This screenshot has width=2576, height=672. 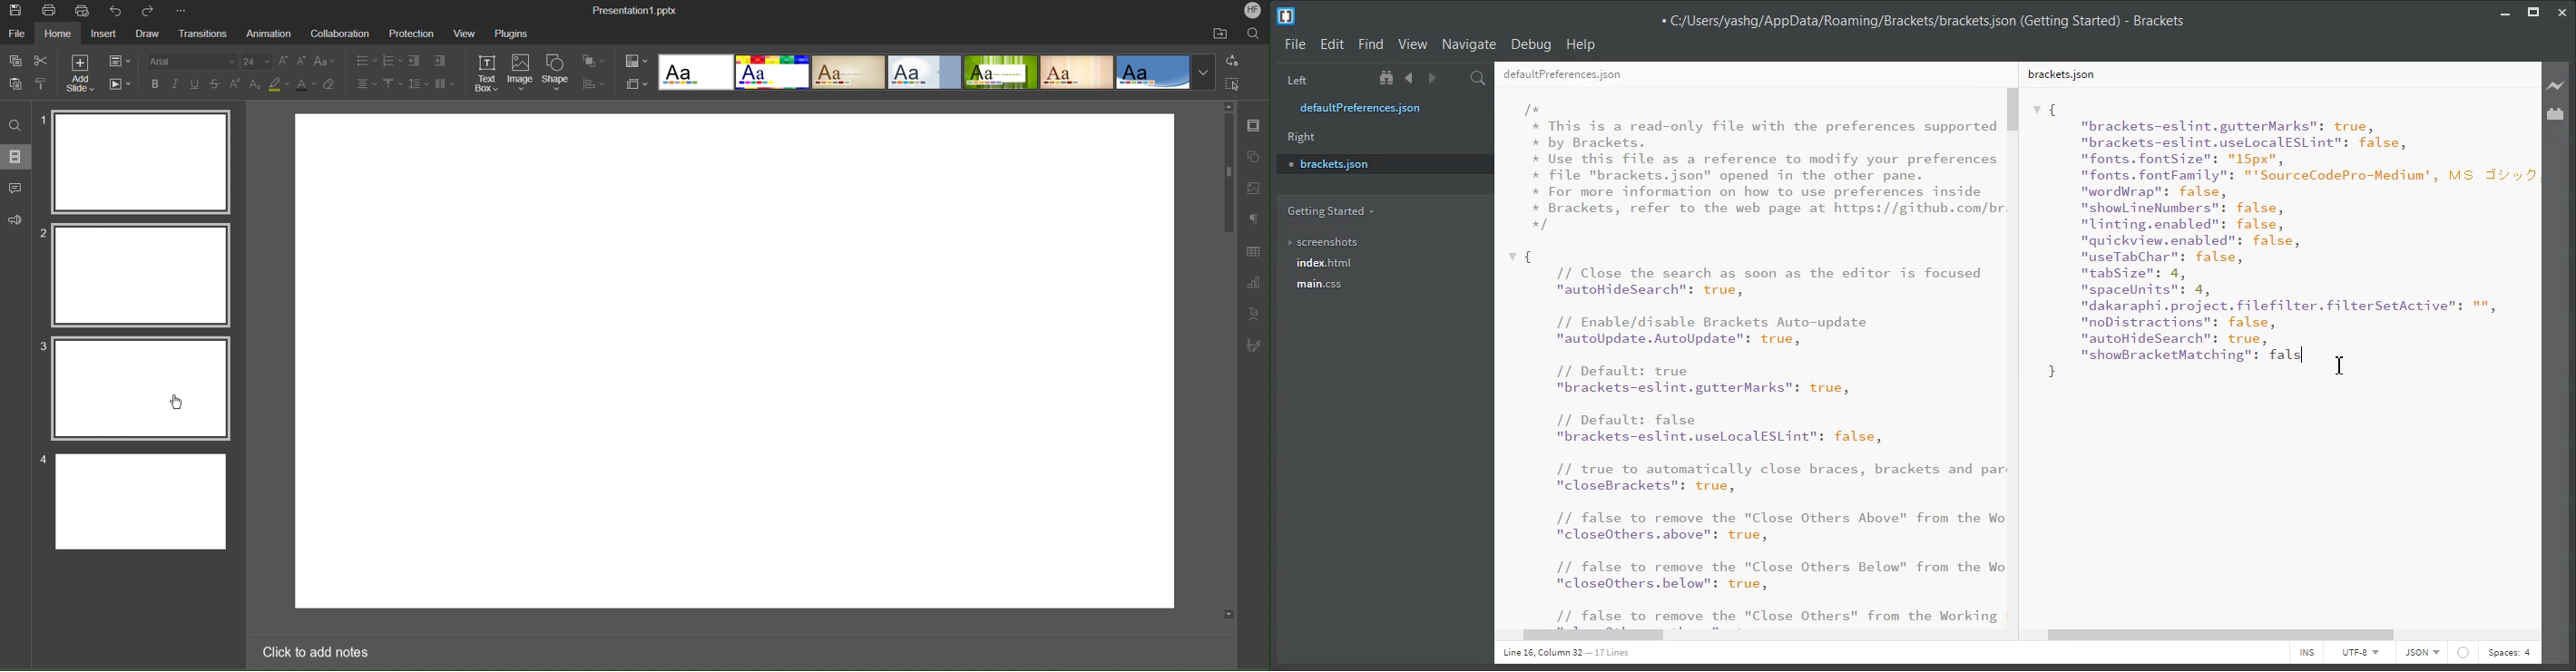 I want to click on Text Art, so click(x=1254, y=314).